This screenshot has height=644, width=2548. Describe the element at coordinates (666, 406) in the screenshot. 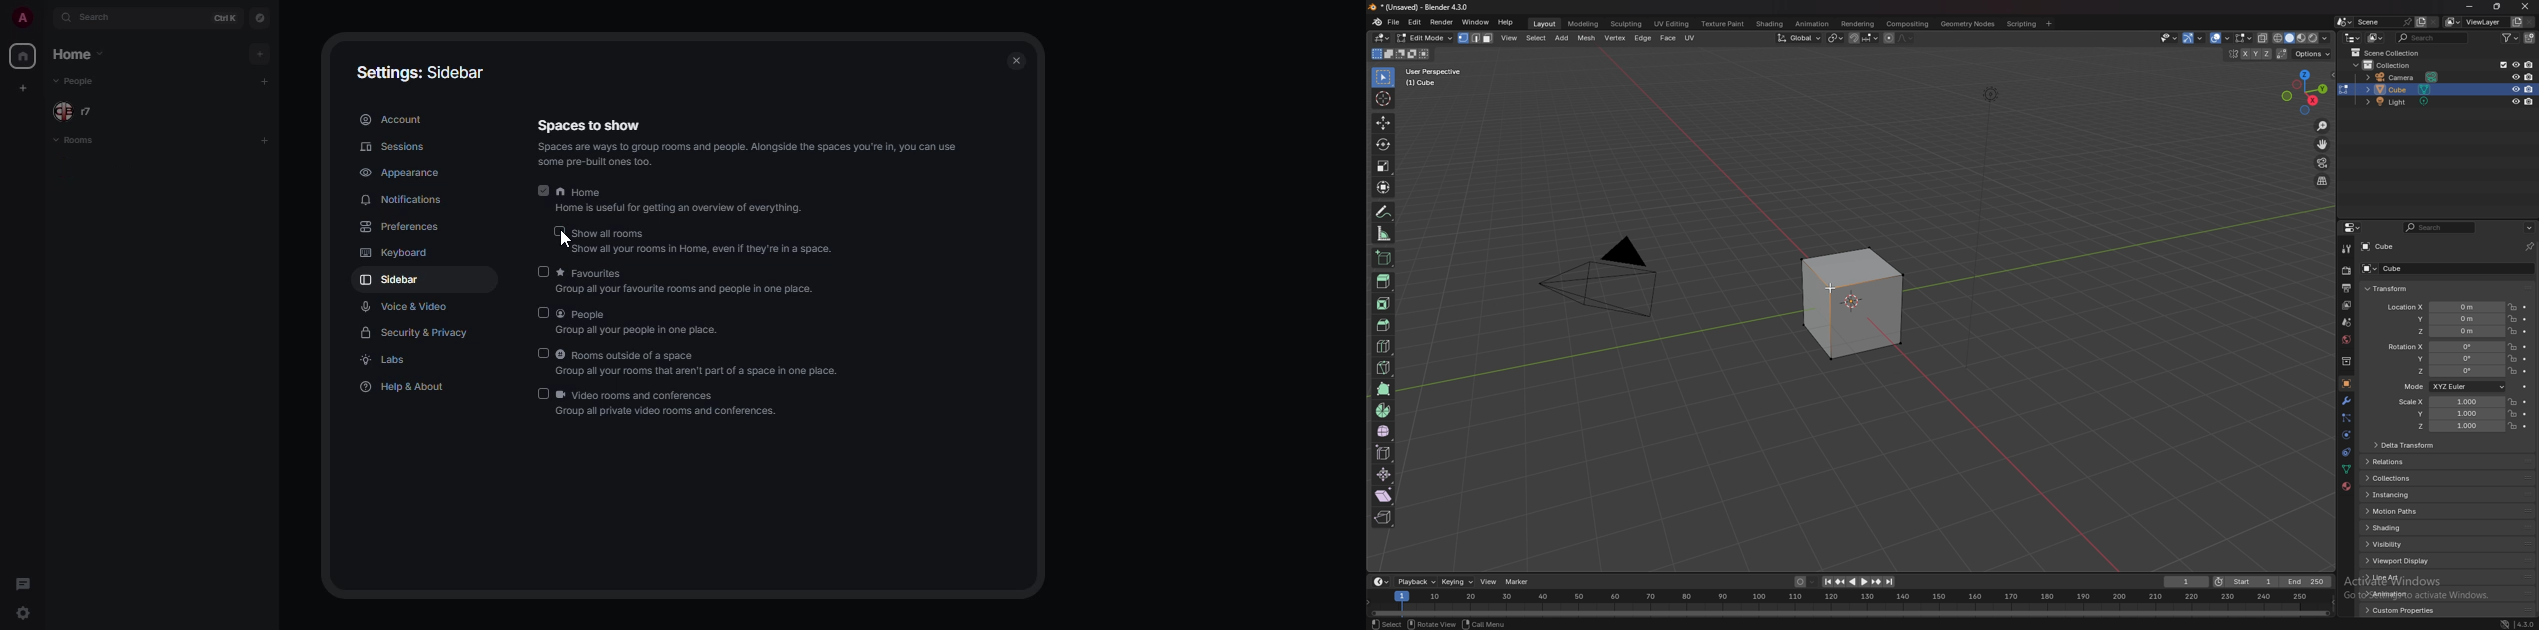

I see `video rooms and conferences` at that location.